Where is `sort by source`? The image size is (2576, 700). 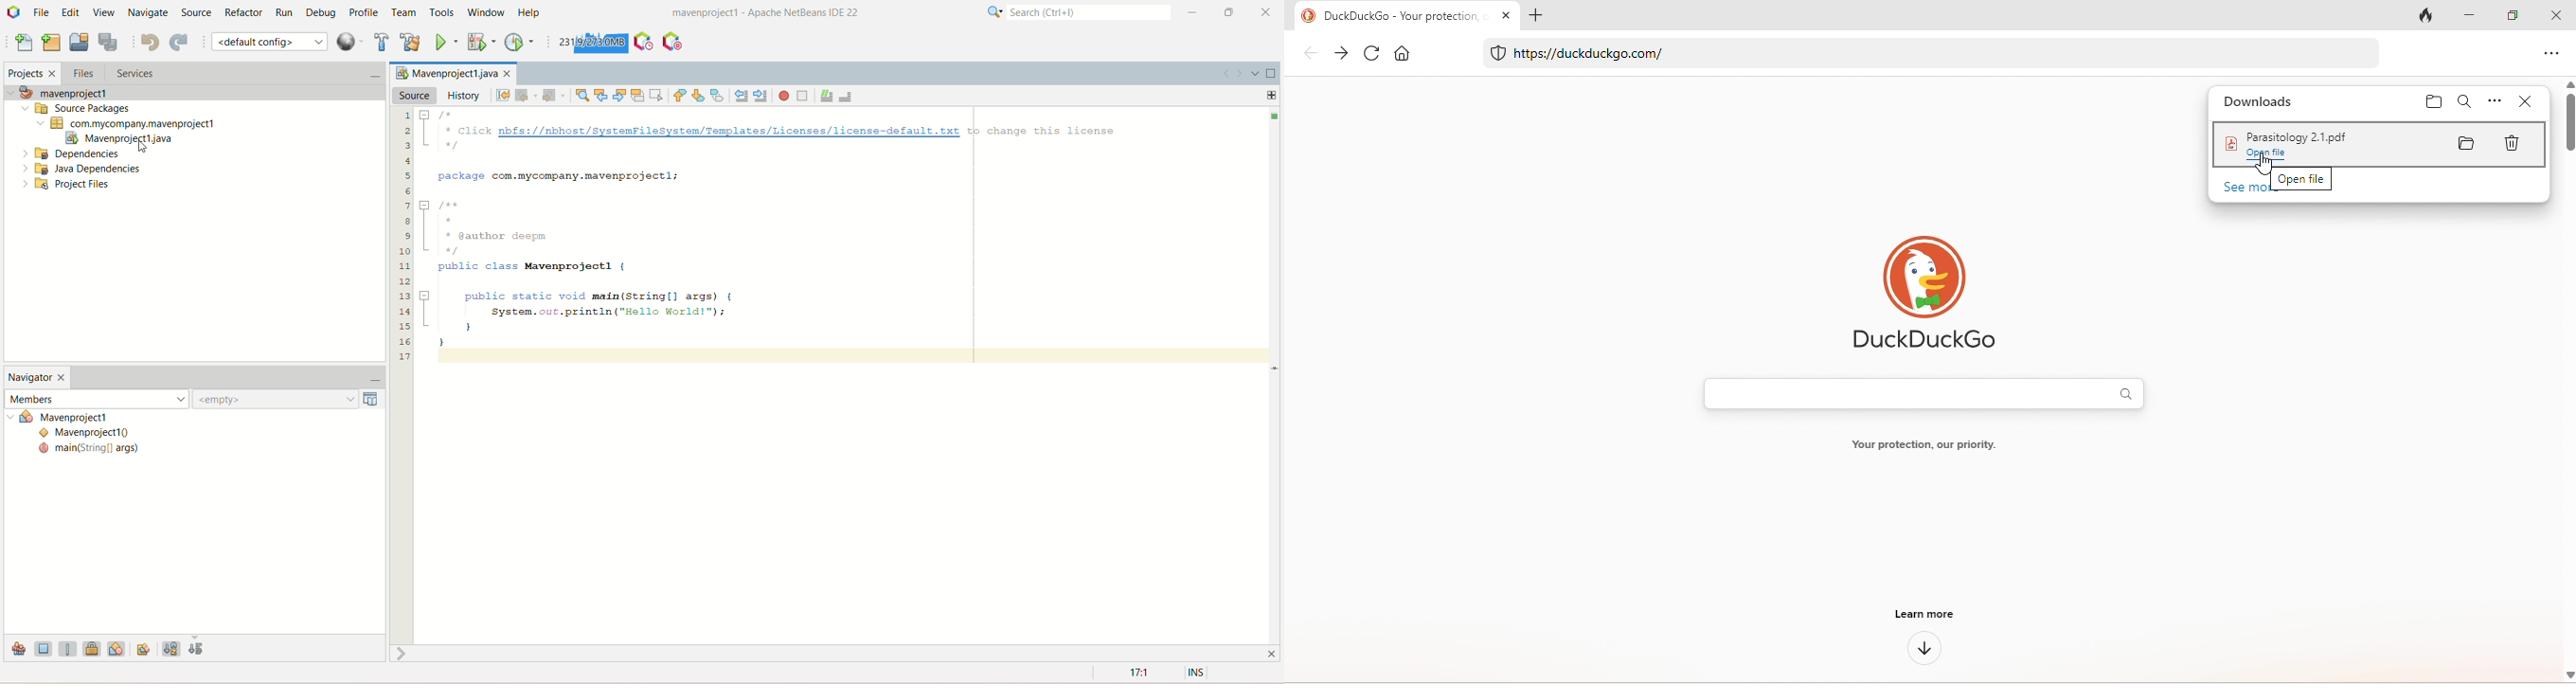
sort by source is located at coordinates (197, 650).